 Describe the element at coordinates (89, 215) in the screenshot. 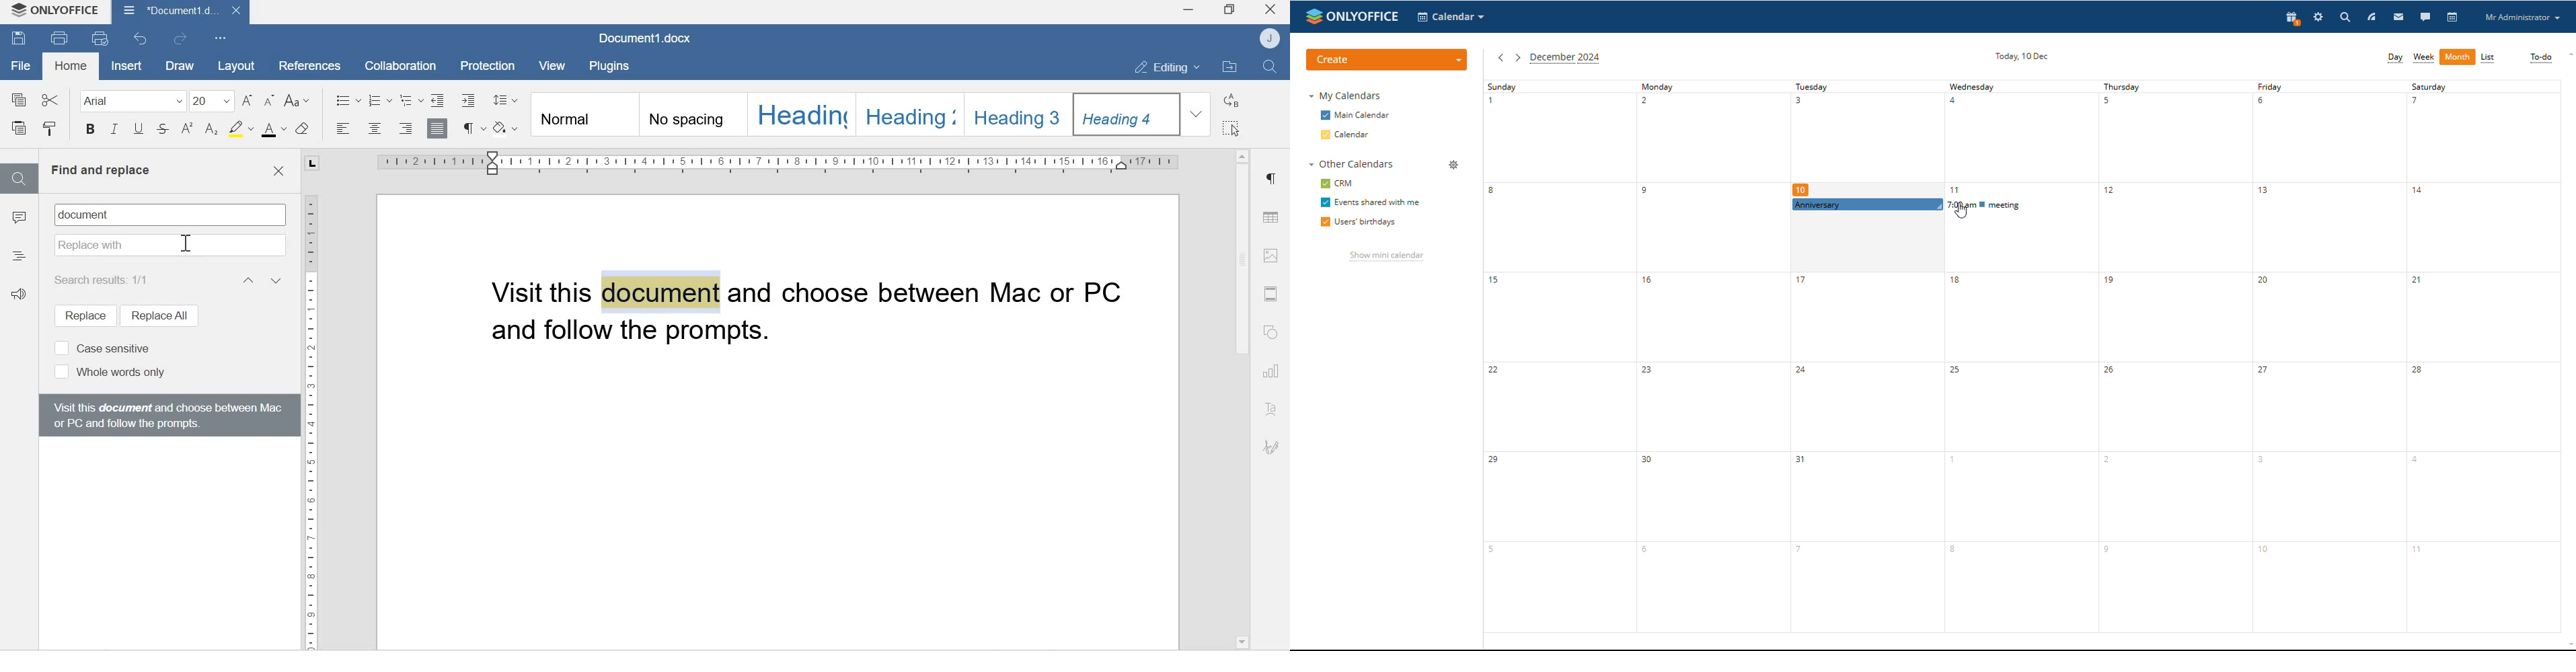

I see `document` at that location.